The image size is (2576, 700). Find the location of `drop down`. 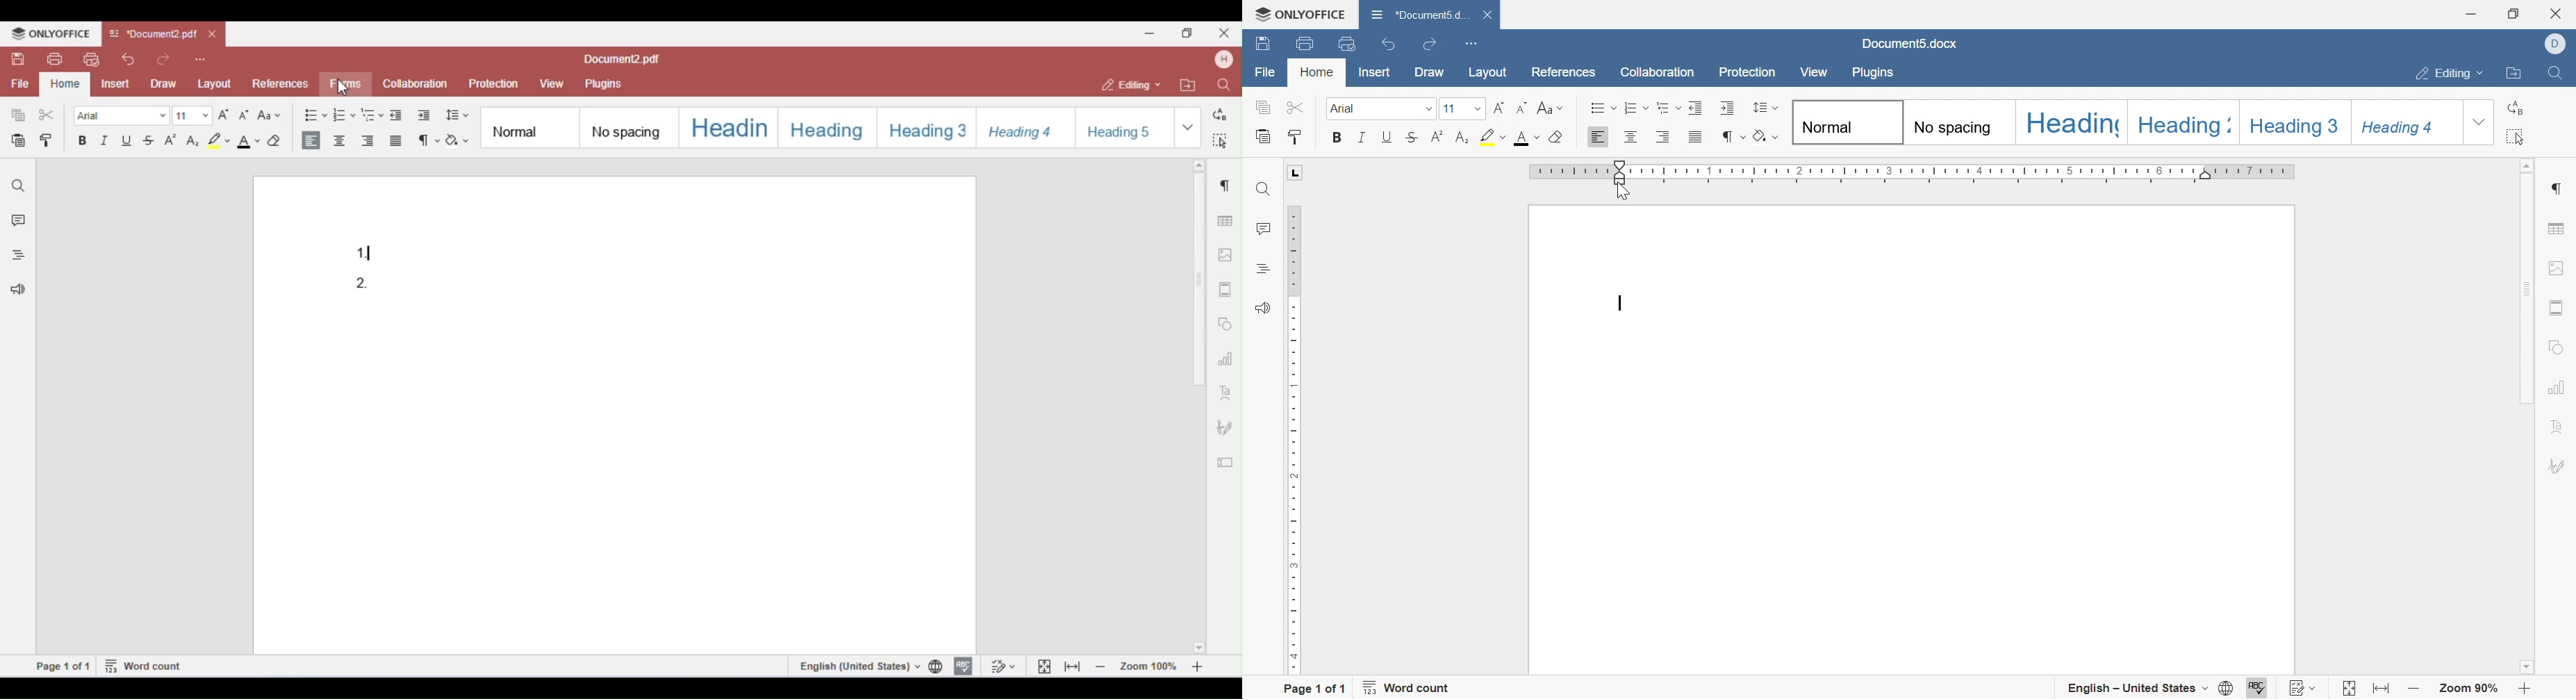

drop down is located at coordinates (1428, 110).